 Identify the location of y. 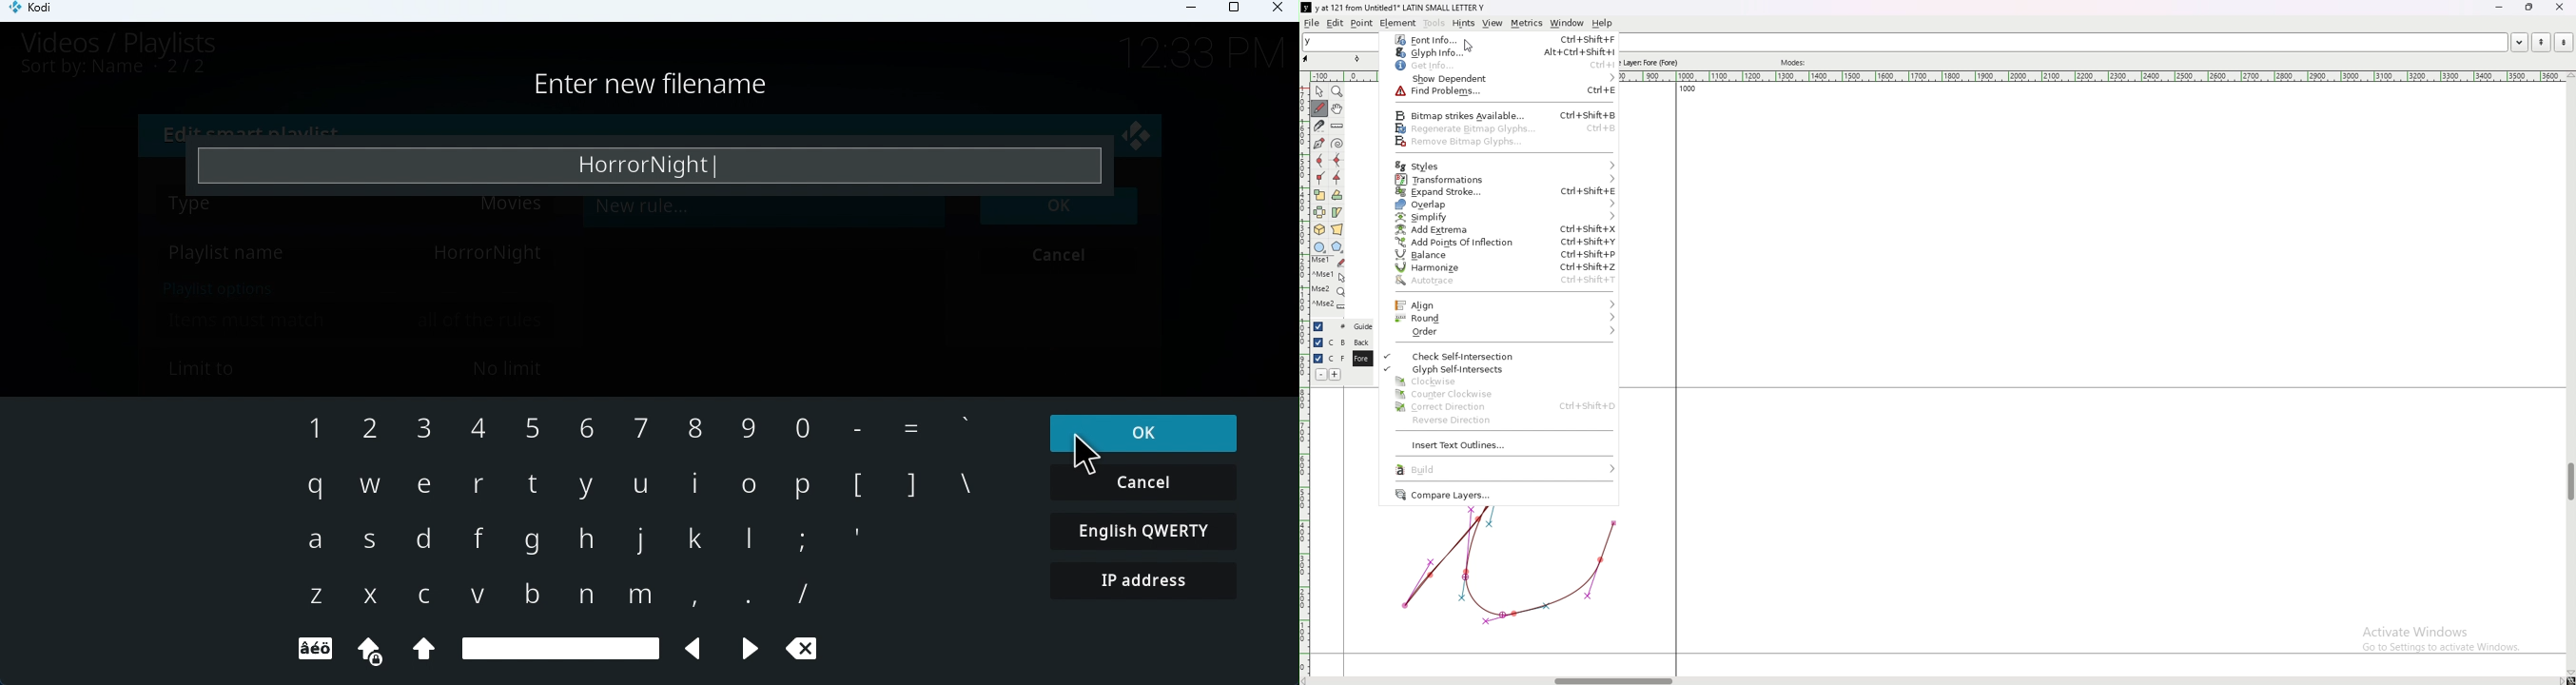
(1329, 44).